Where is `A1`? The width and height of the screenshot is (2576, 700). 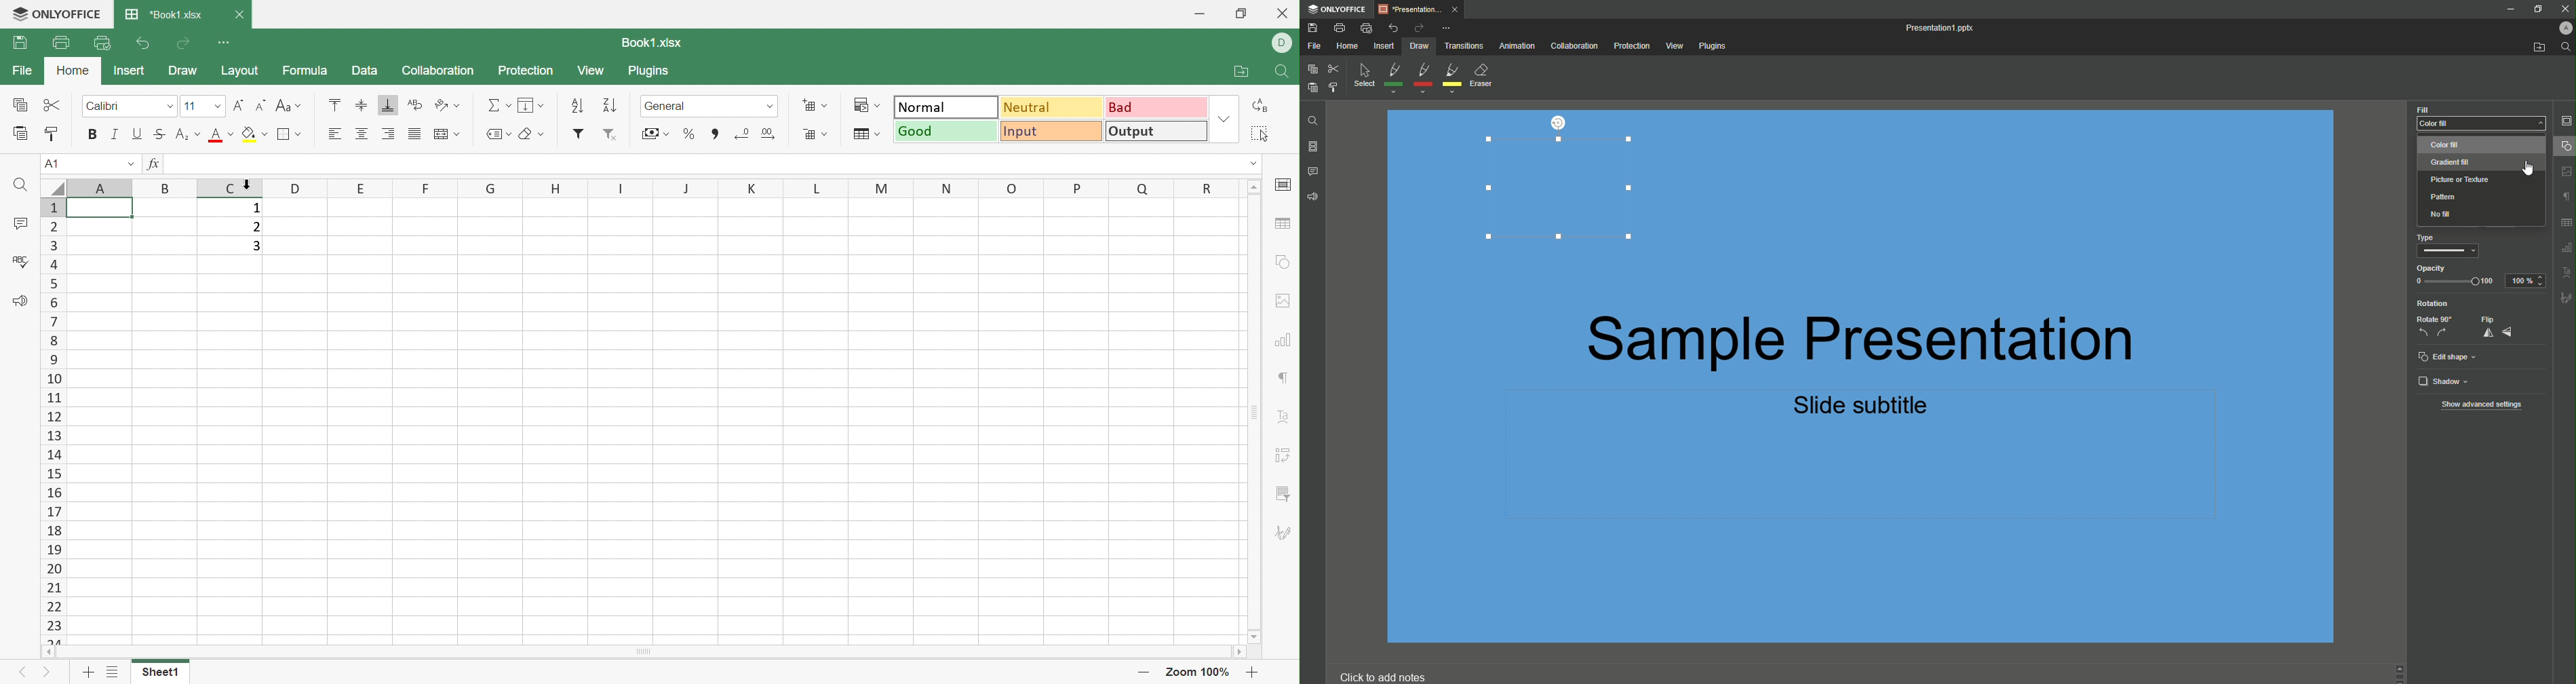 A1 is located at coordinates (52, 163).